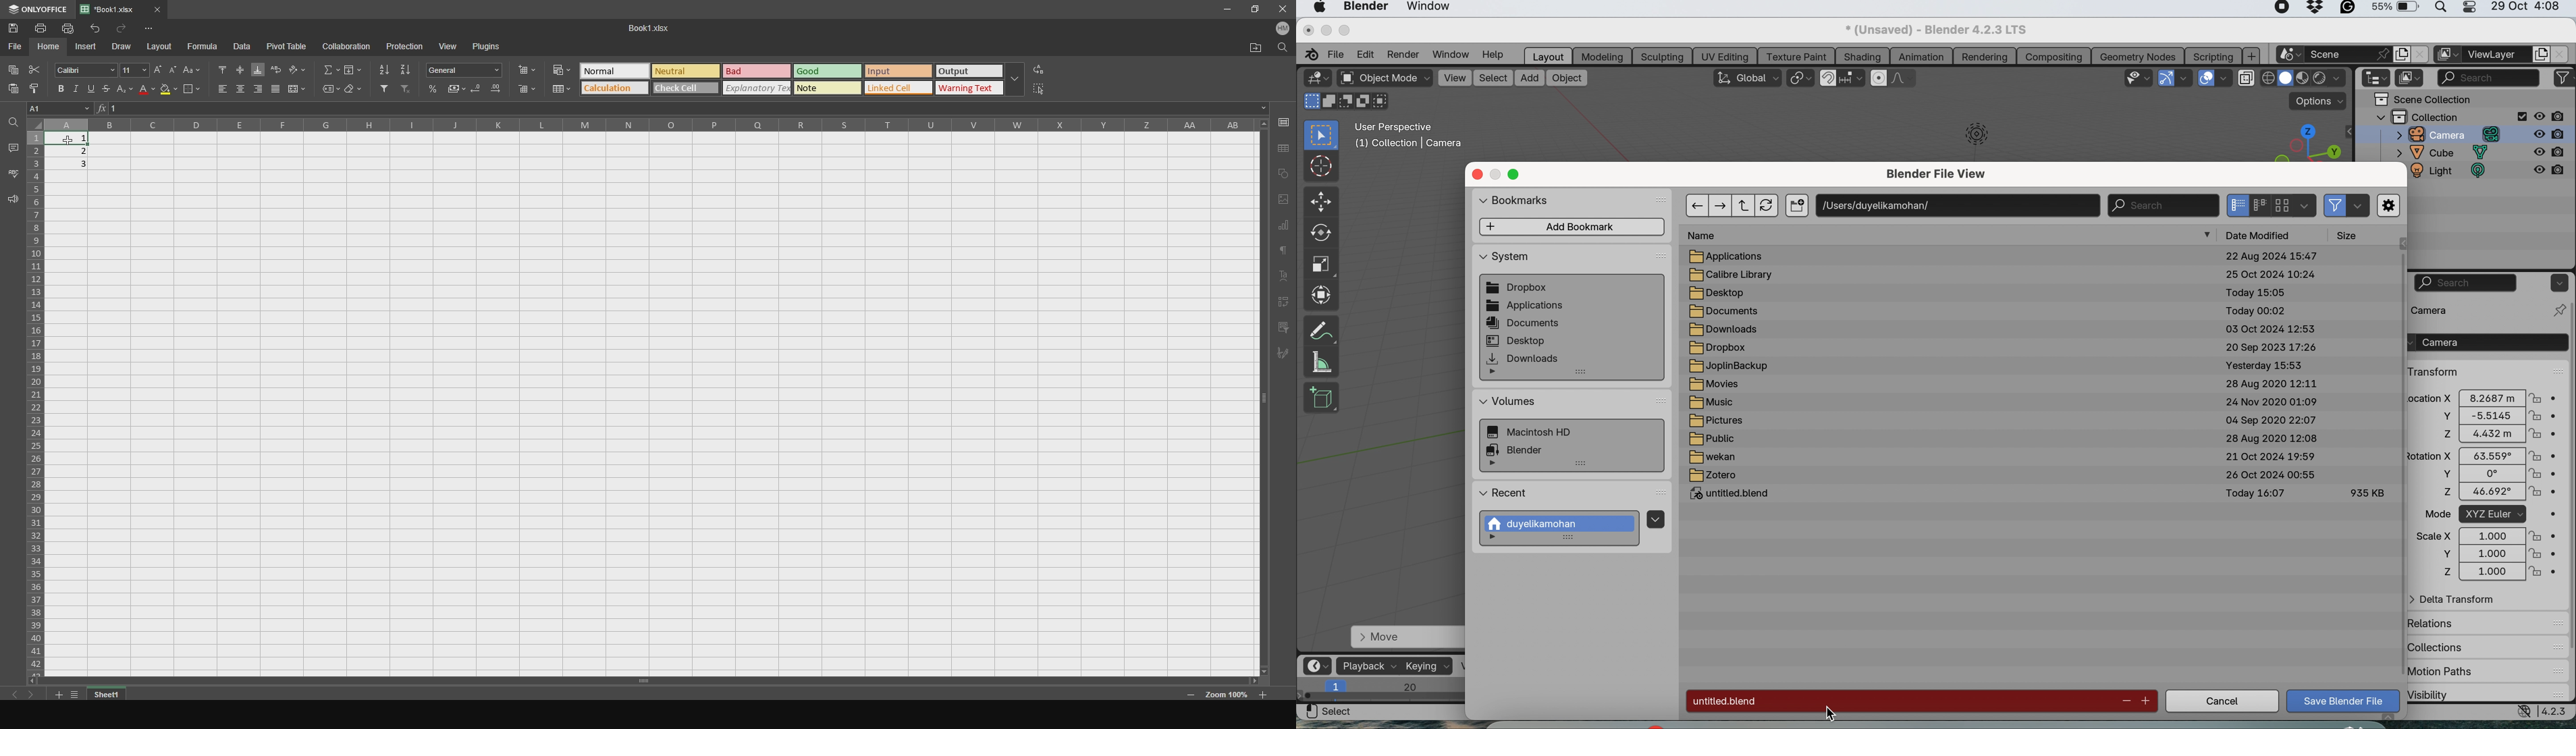 Image resolution: width=2576 pixels, height=756 pixels. Describe the element at coordinates (2455, 173) in the screenshot. I see `light` at that location.